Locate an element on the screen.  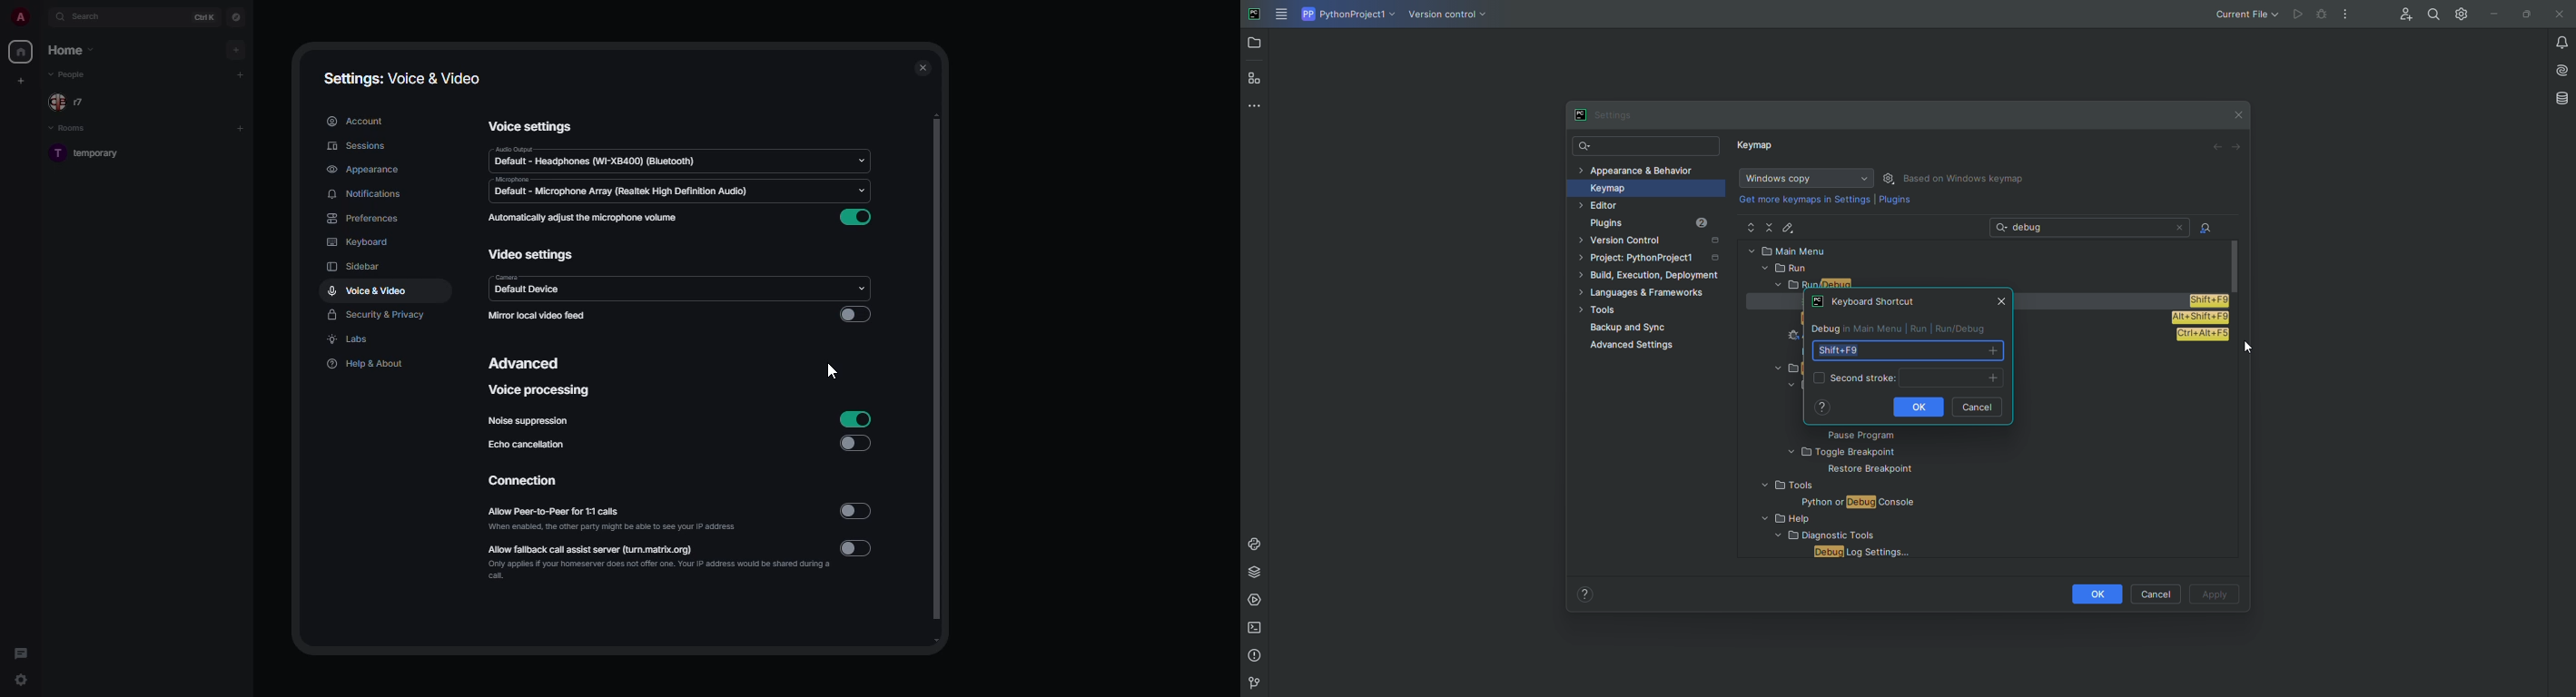
AI is located at coordinates (2558, 69).